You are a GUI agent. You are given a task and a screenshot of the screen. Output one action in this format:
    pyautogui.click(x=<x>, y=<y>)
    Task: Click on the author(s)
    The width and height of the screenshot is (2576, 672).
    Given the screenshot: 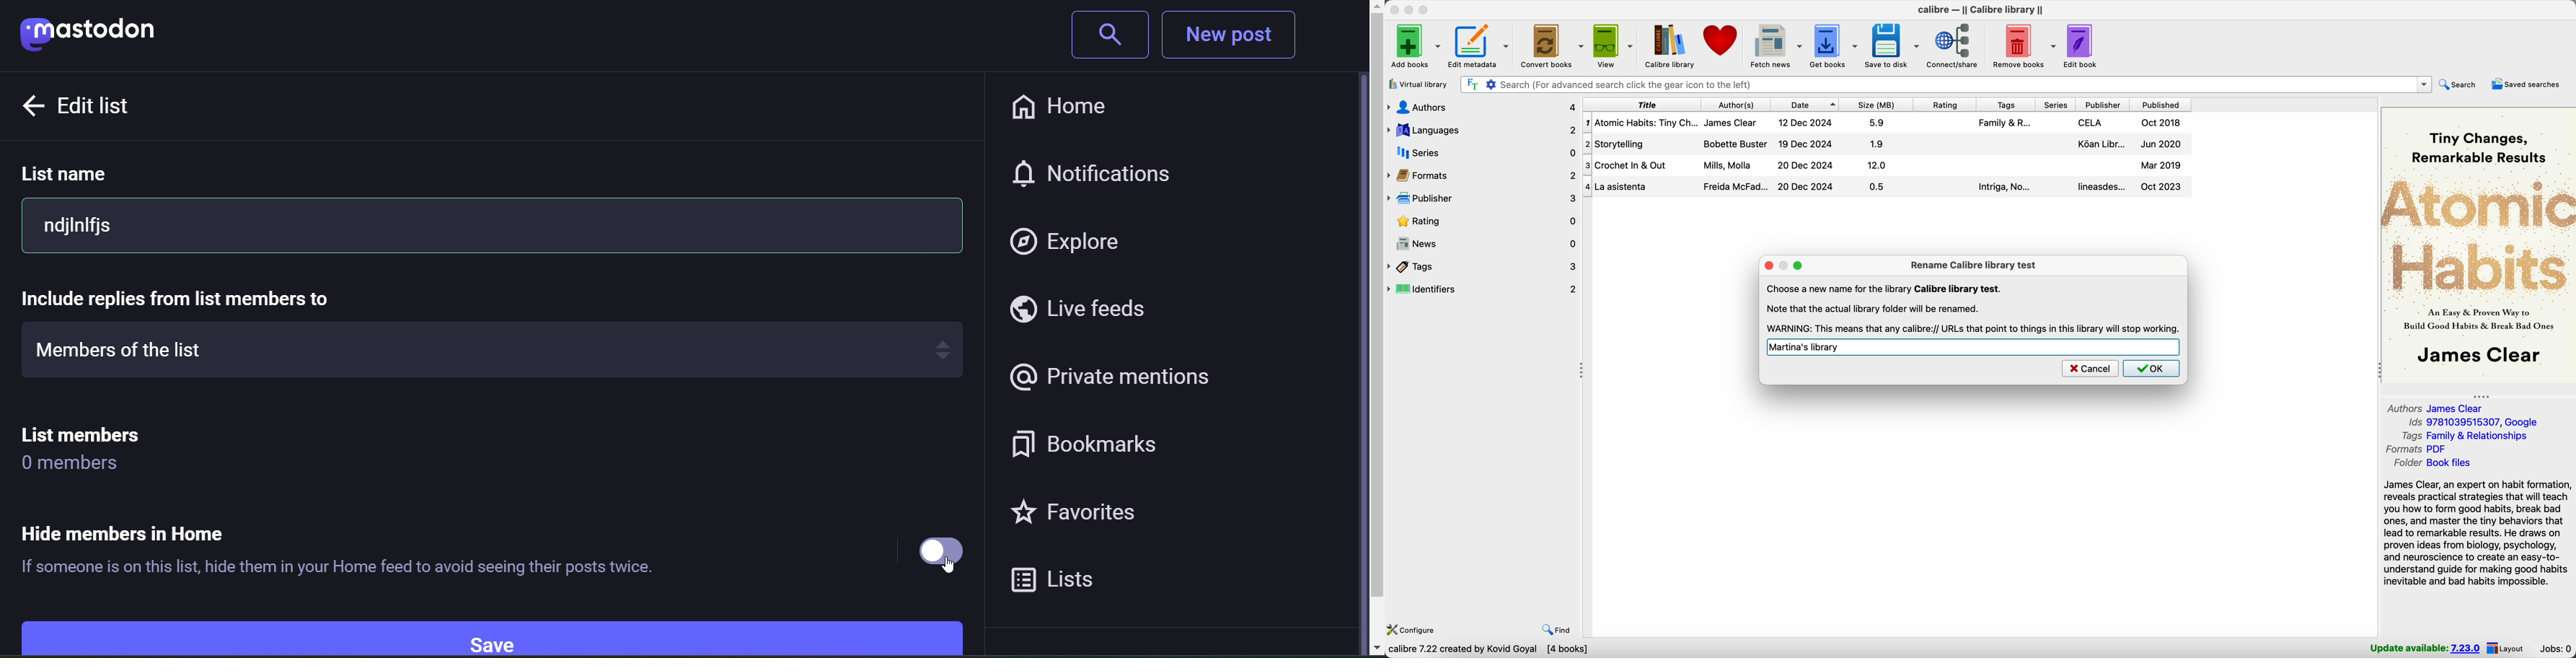 What is the action you would take?
    pyautogui.click(x=1735, y=105)
    